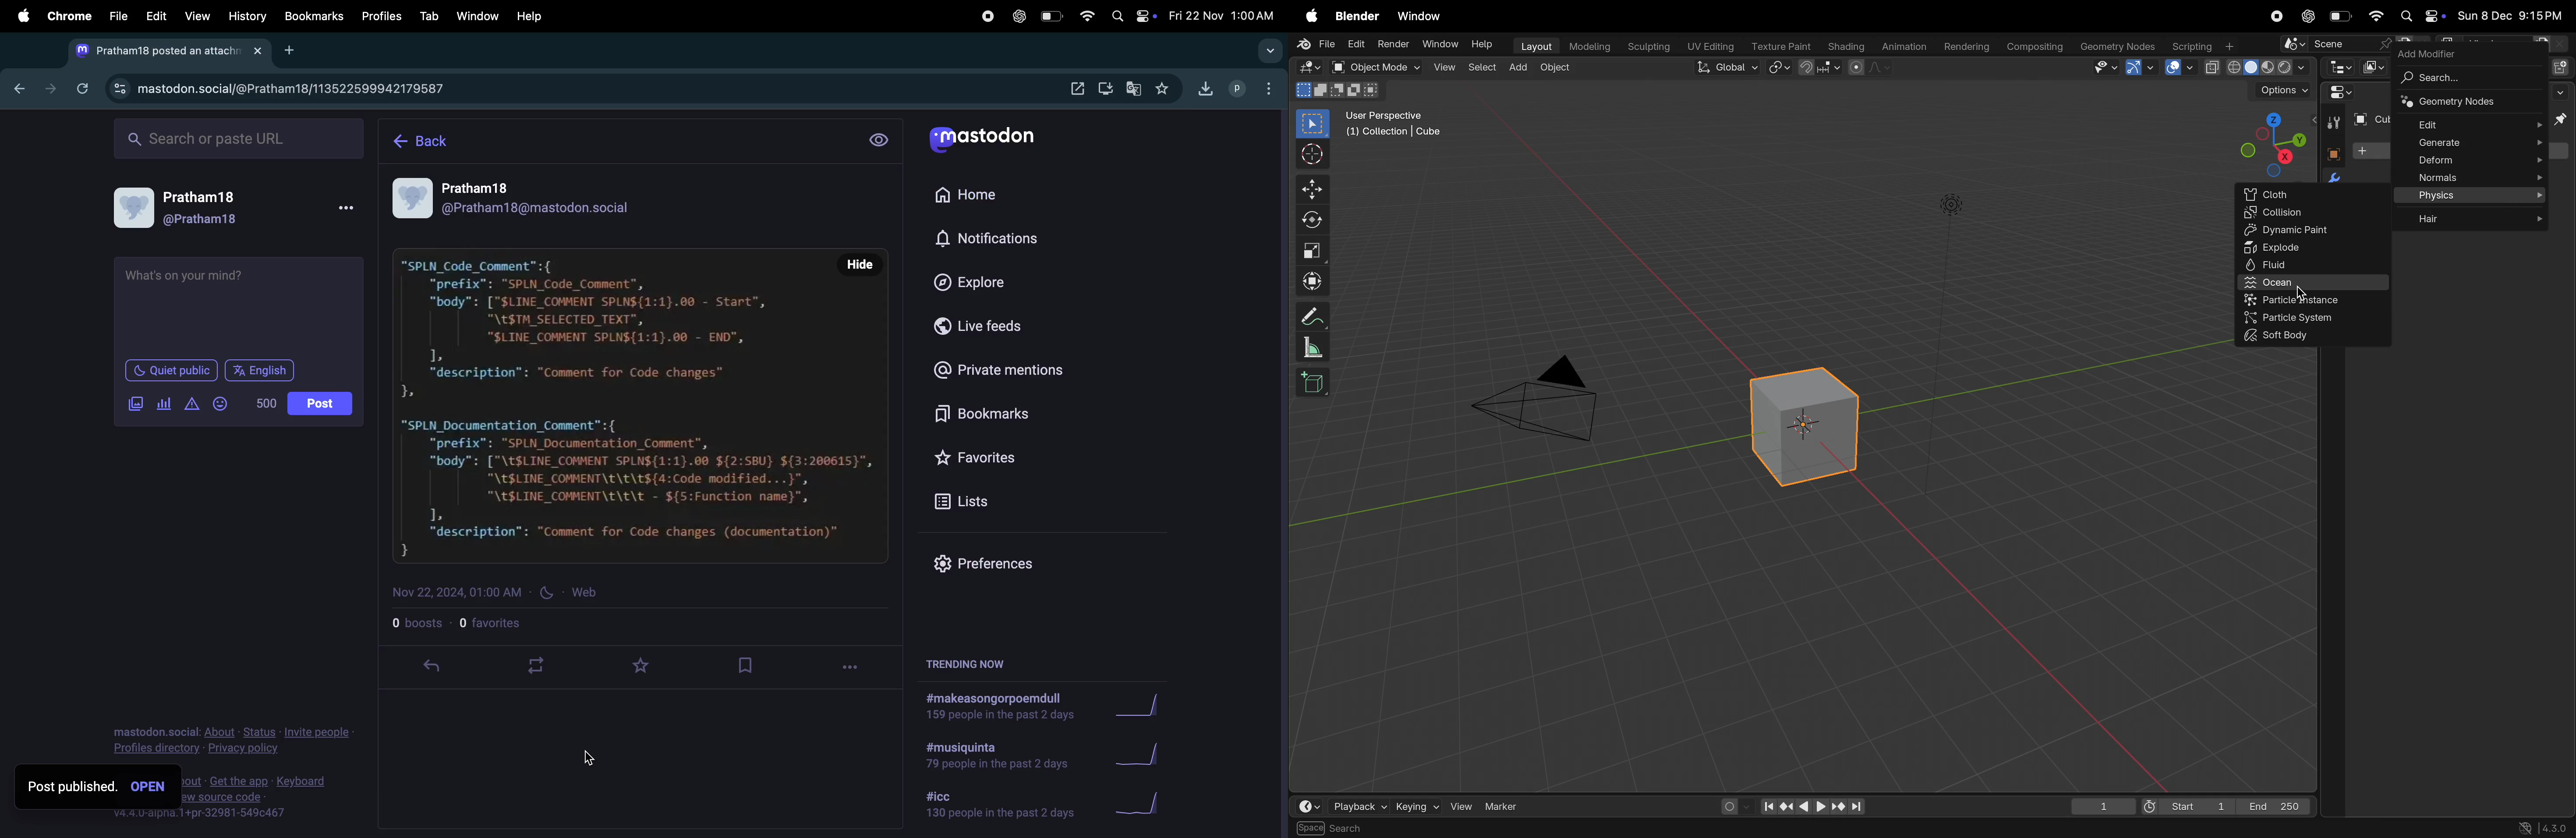 The image size is (2576, 840). Describe the element at coordinates (1780, 68) in the screenshot. I see `transform pivoit point` at that location.